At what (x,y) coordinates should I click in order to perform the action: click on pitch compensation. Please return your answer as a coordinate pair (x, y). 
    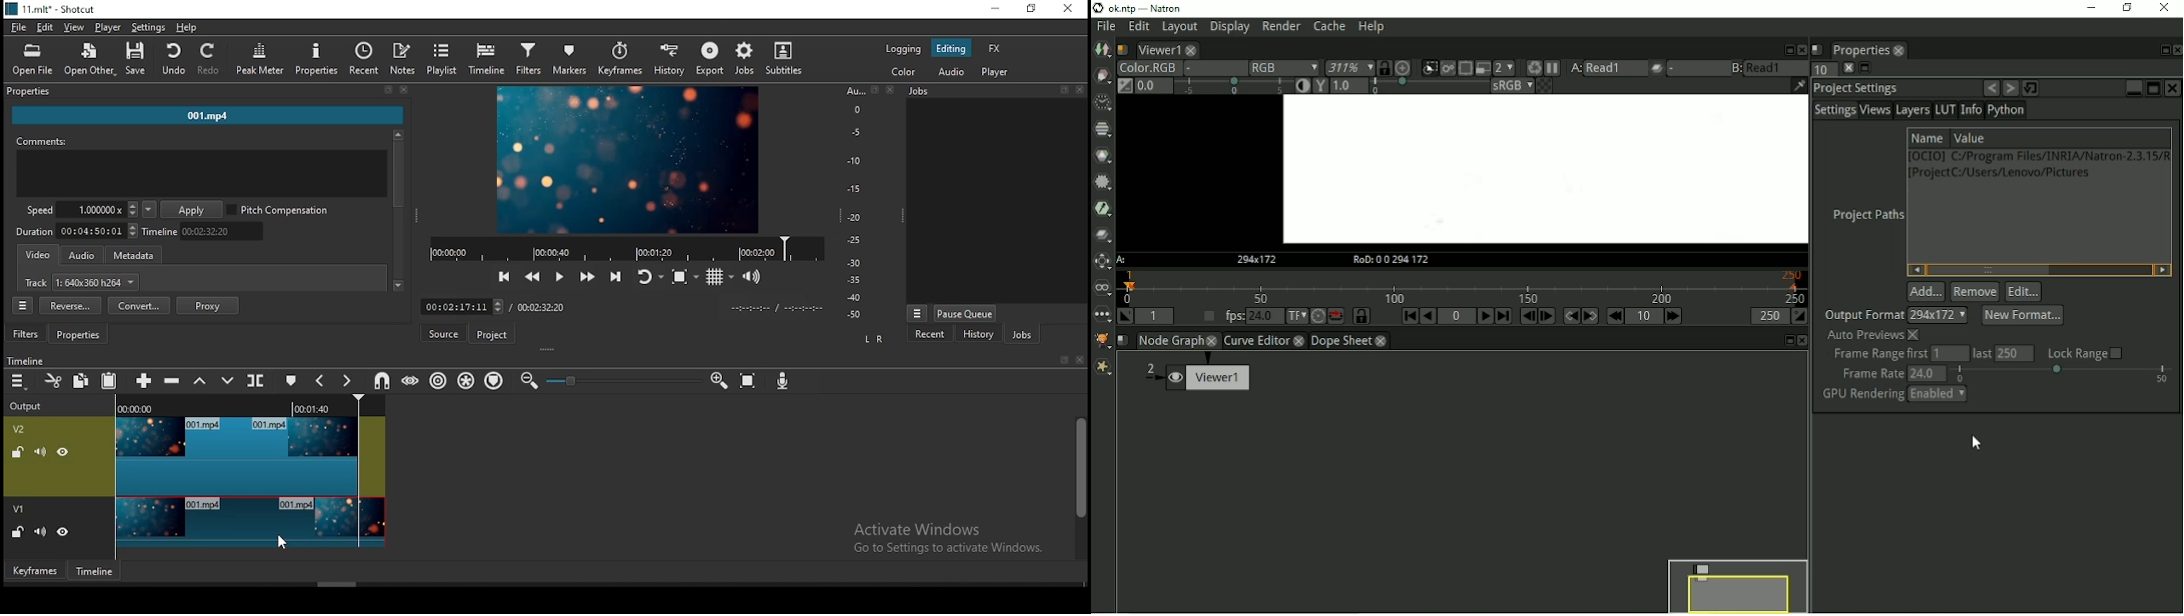
    Looking at the image, I should click on (279, 211).